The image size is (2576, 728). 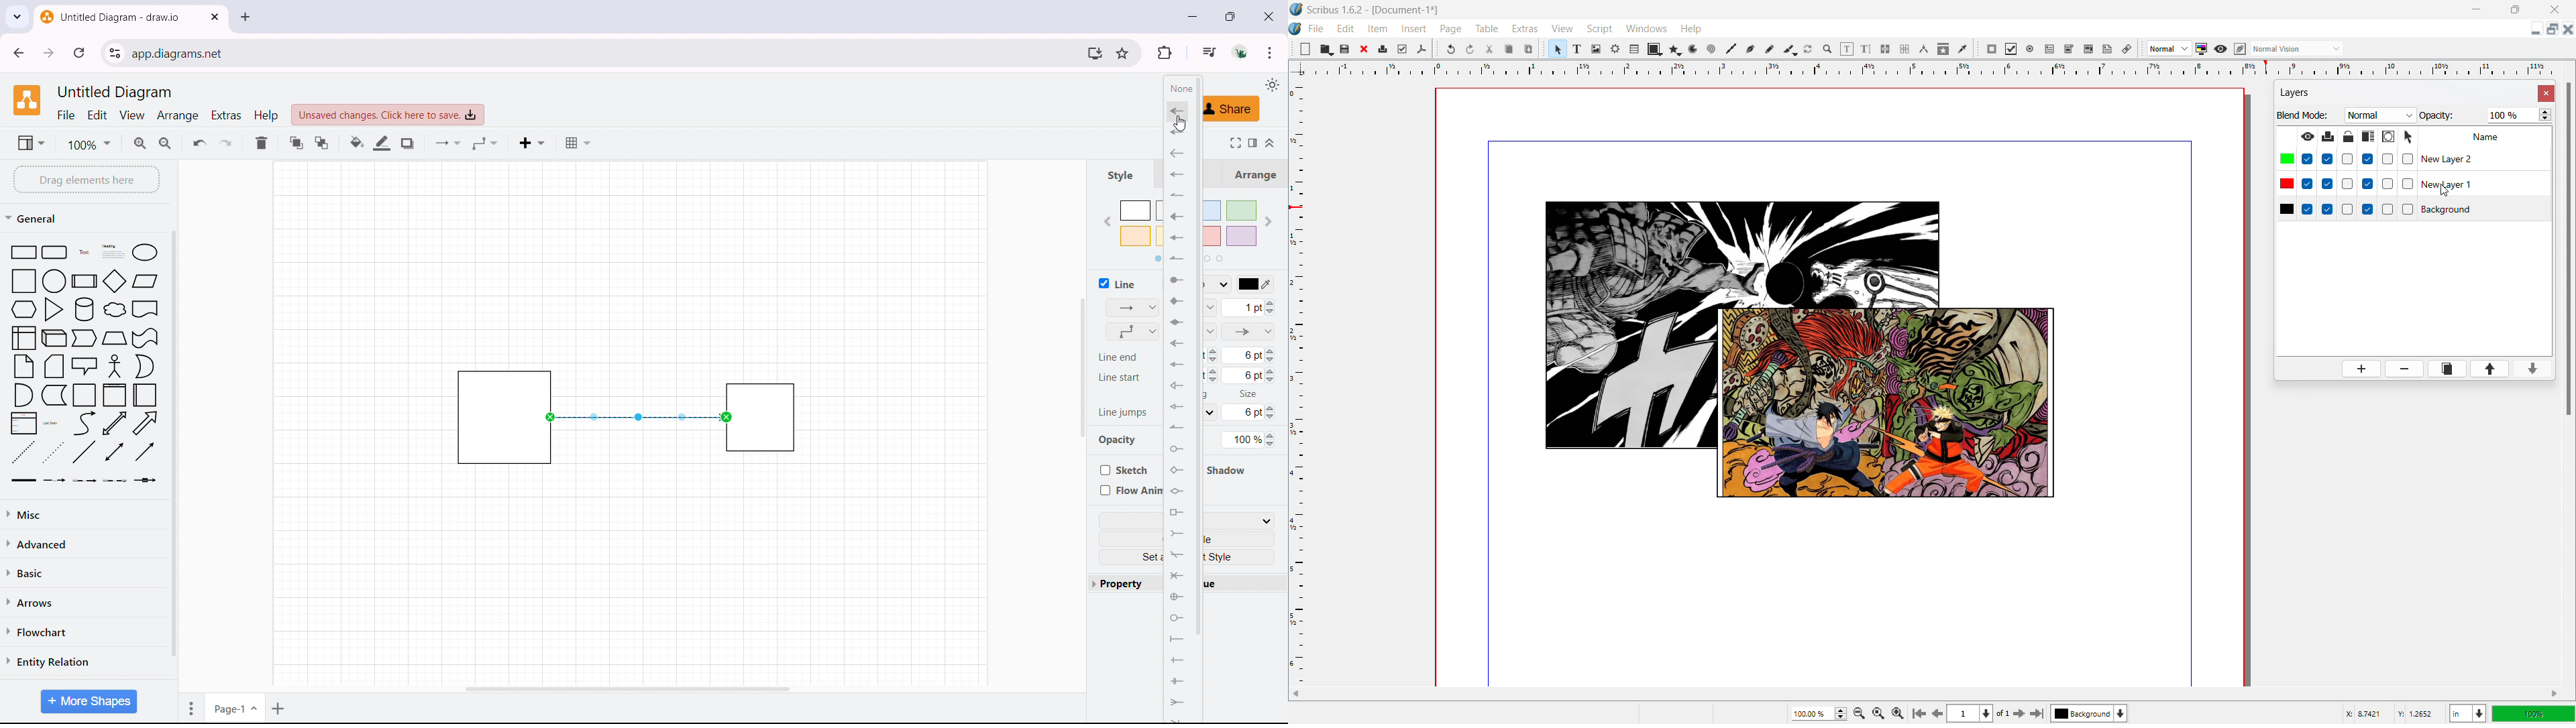 I want to click on style, so click(x=1119, y=175).